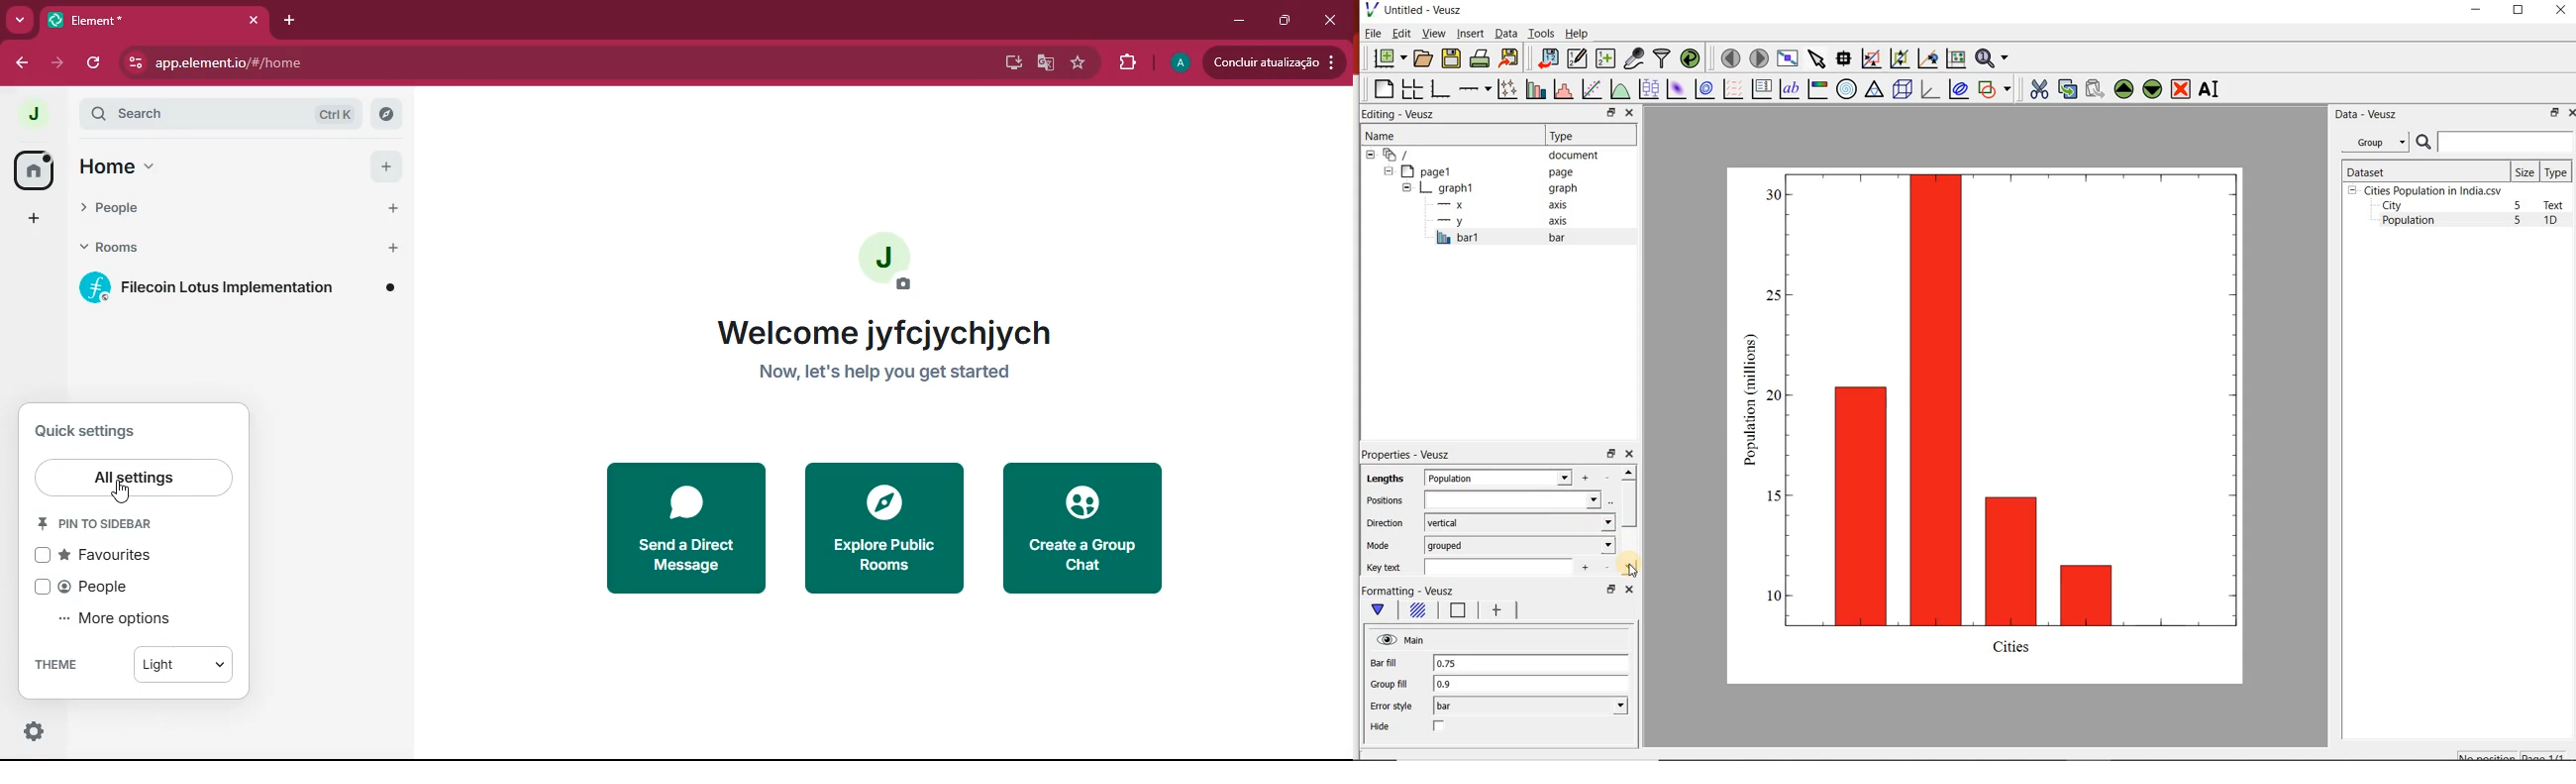 Image resolution: width=2576 pixels, height=784 pixels. I want to click on add, so click(393, 205).